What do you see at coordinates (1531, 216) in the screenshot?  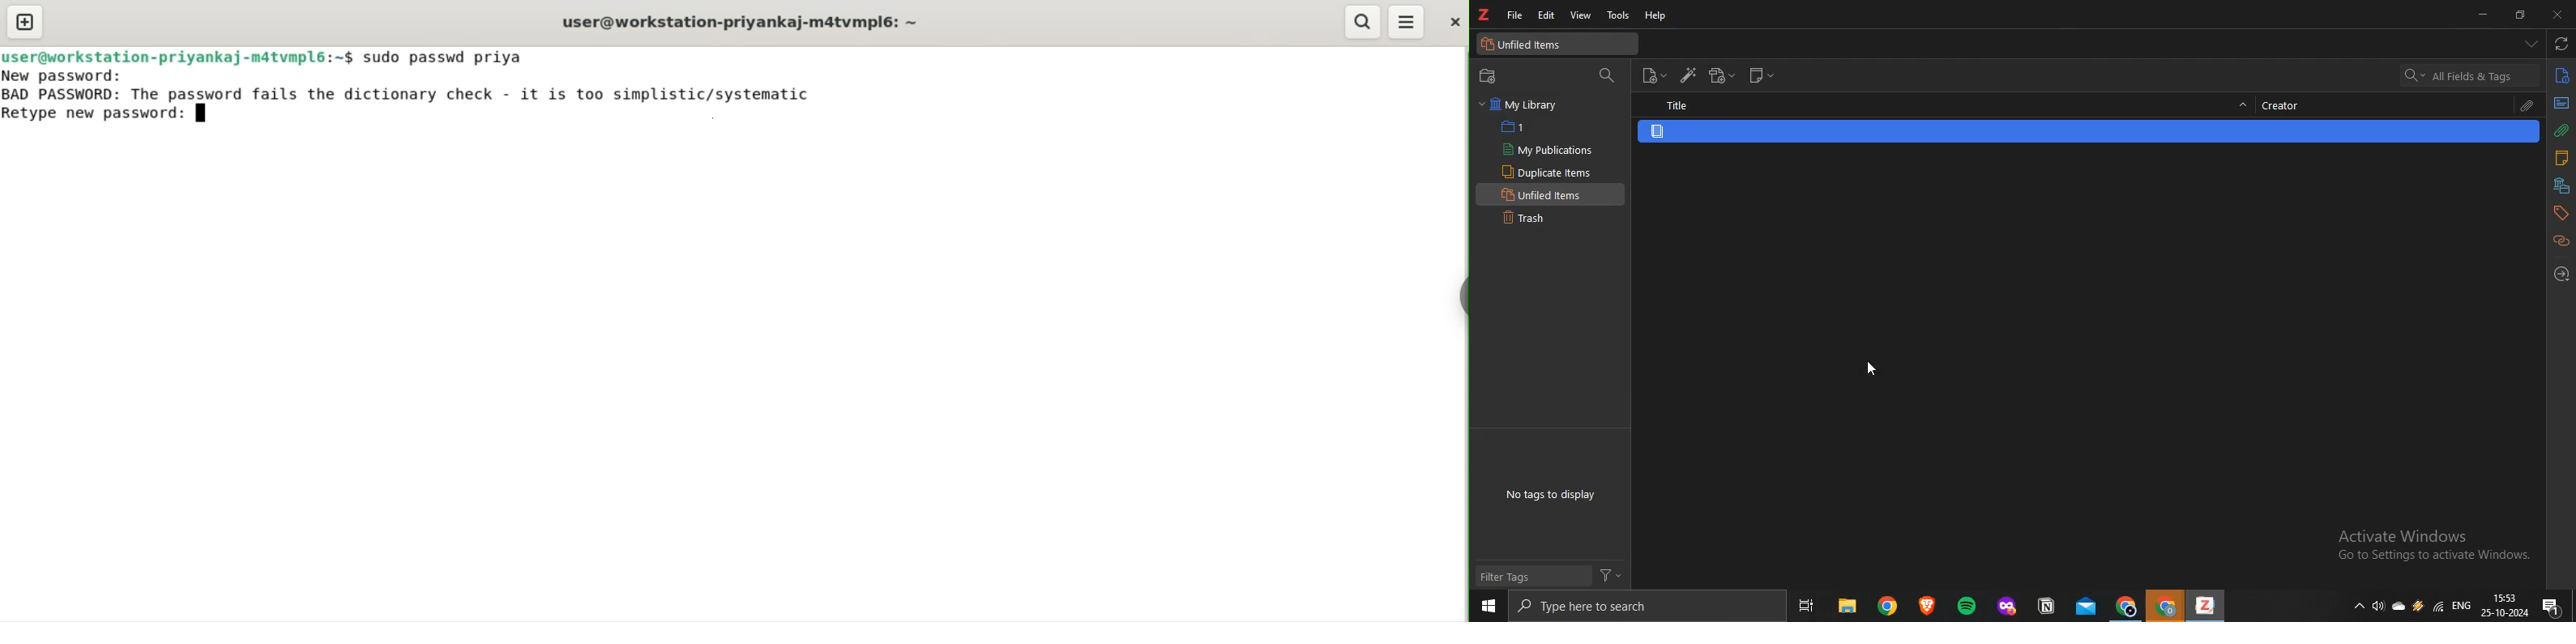 I see `Trash` at bounding box center [1531, 216].